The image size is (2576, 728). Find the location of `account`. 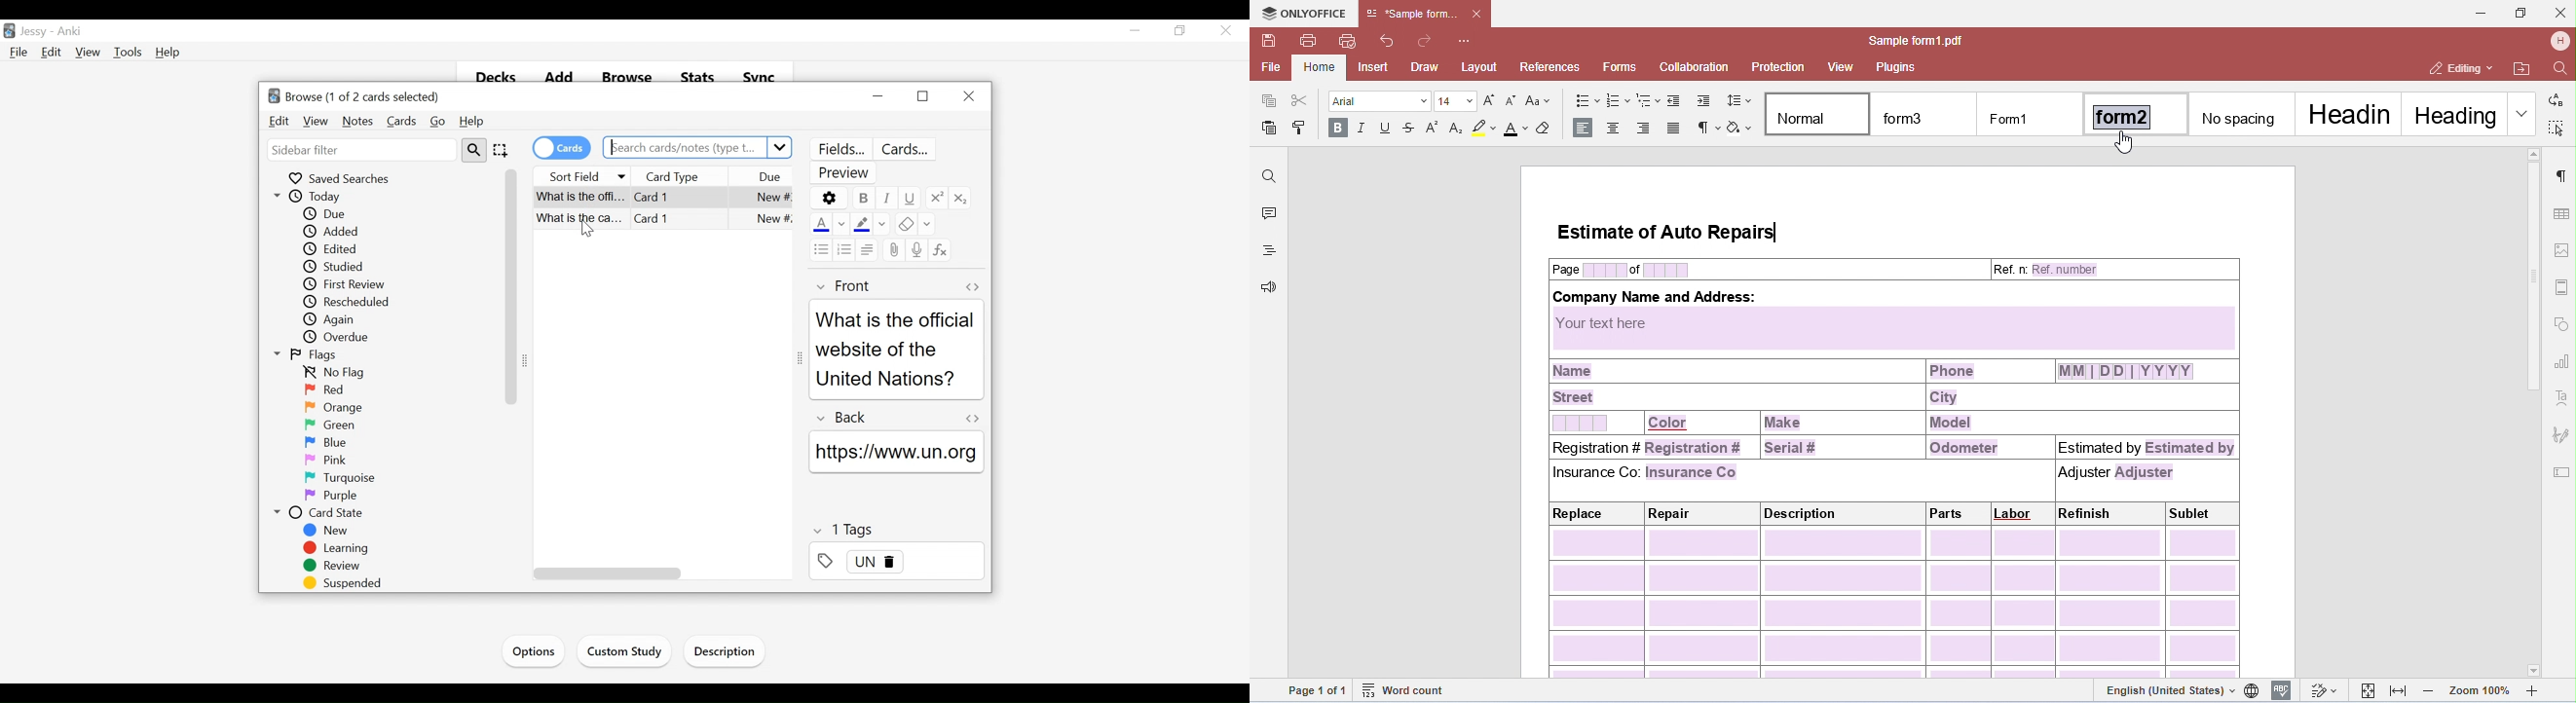

account is located at coordinates (2559, 41).